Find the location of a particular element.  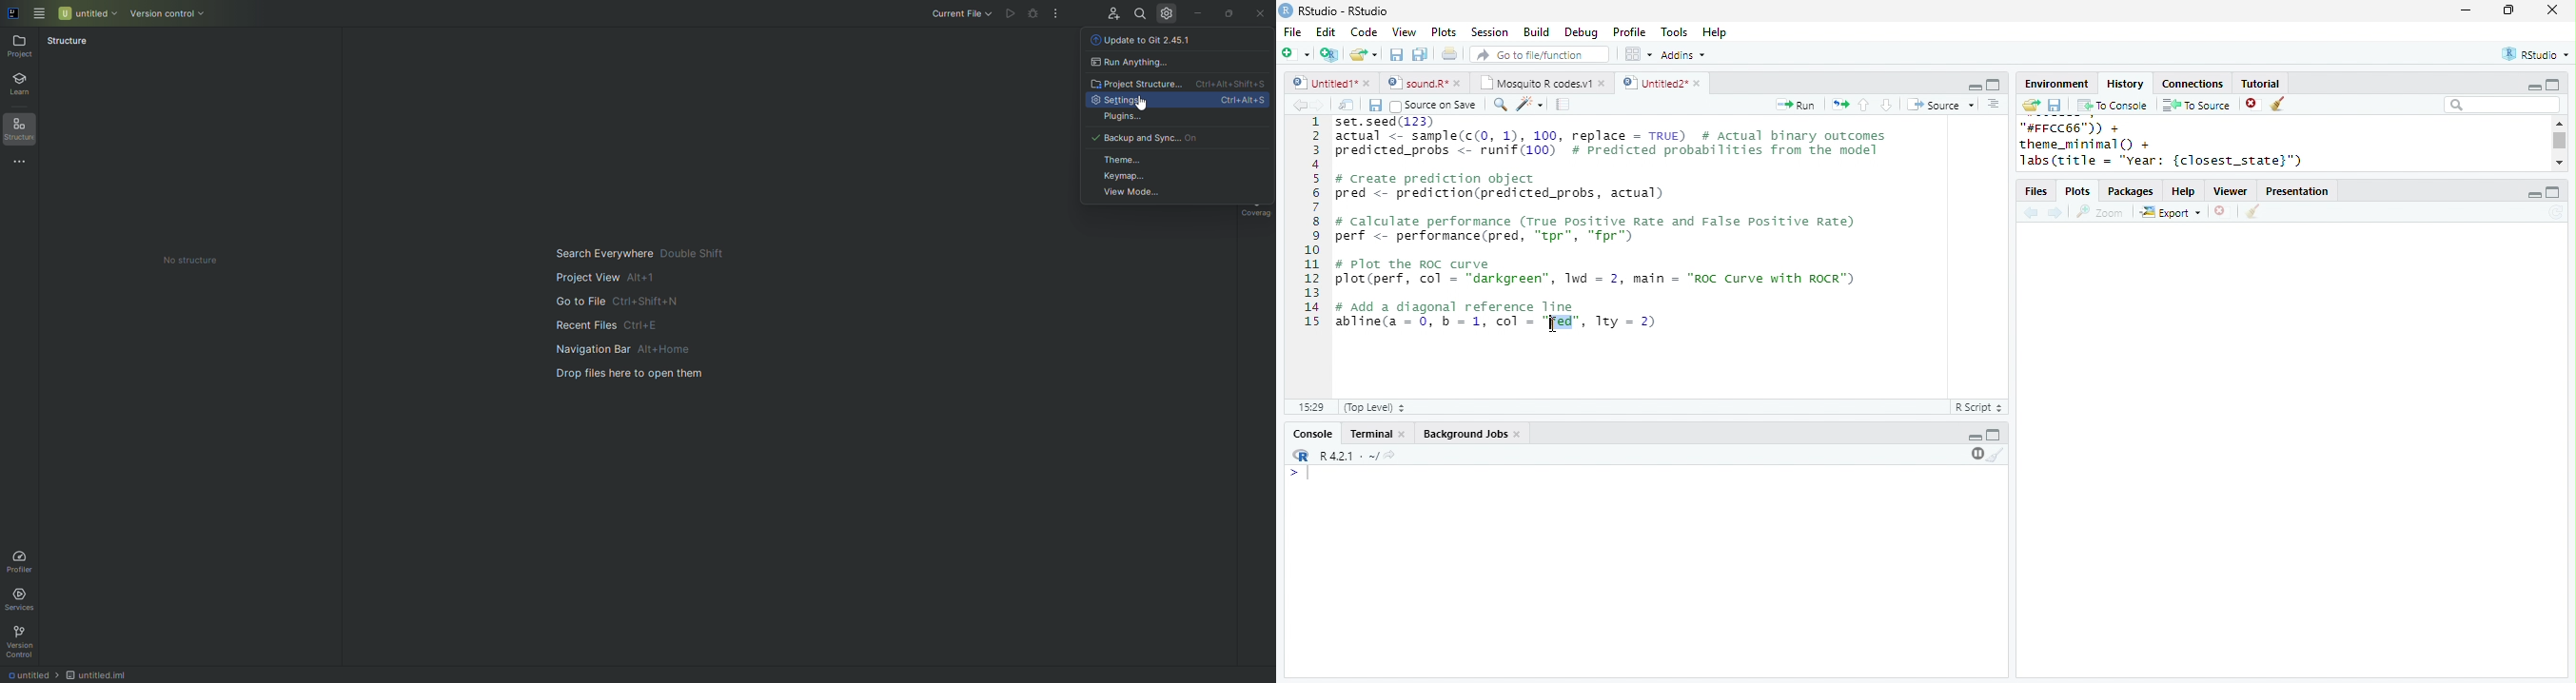

To console is located at coordinates (2113, 106).